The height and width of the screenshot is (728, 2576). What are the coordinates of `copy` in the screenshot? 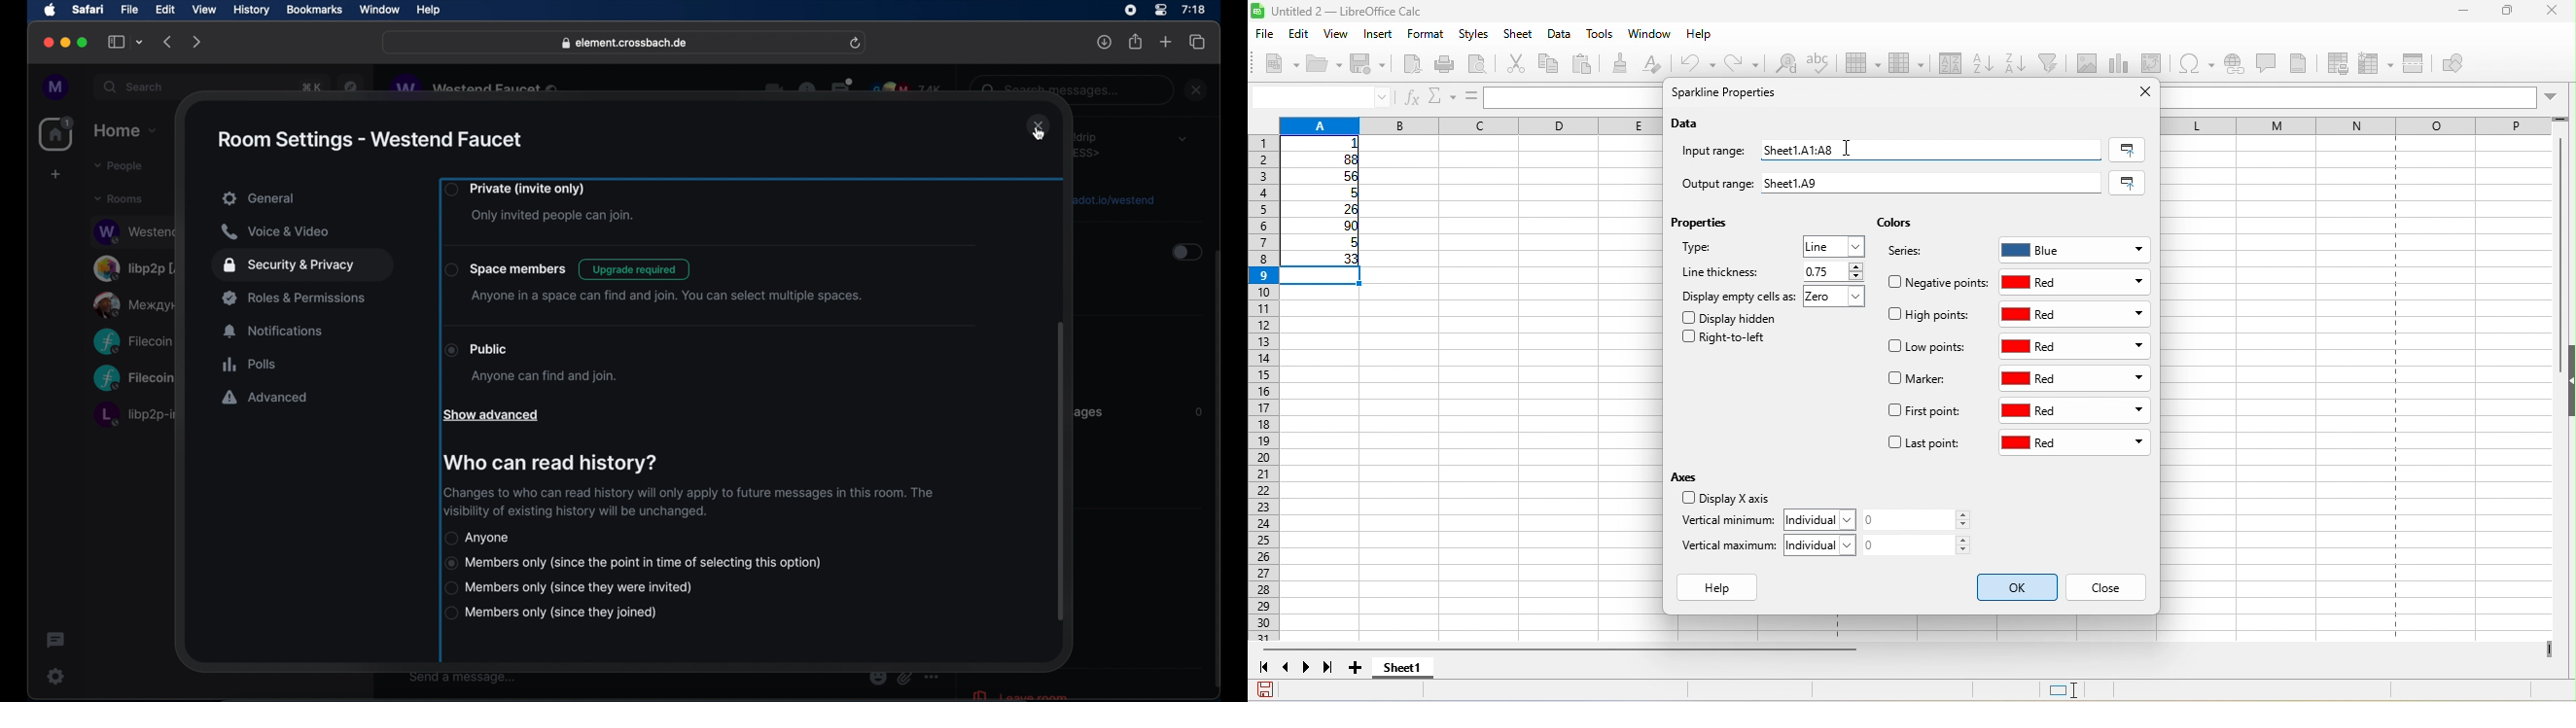 It's located at (1548, 63).